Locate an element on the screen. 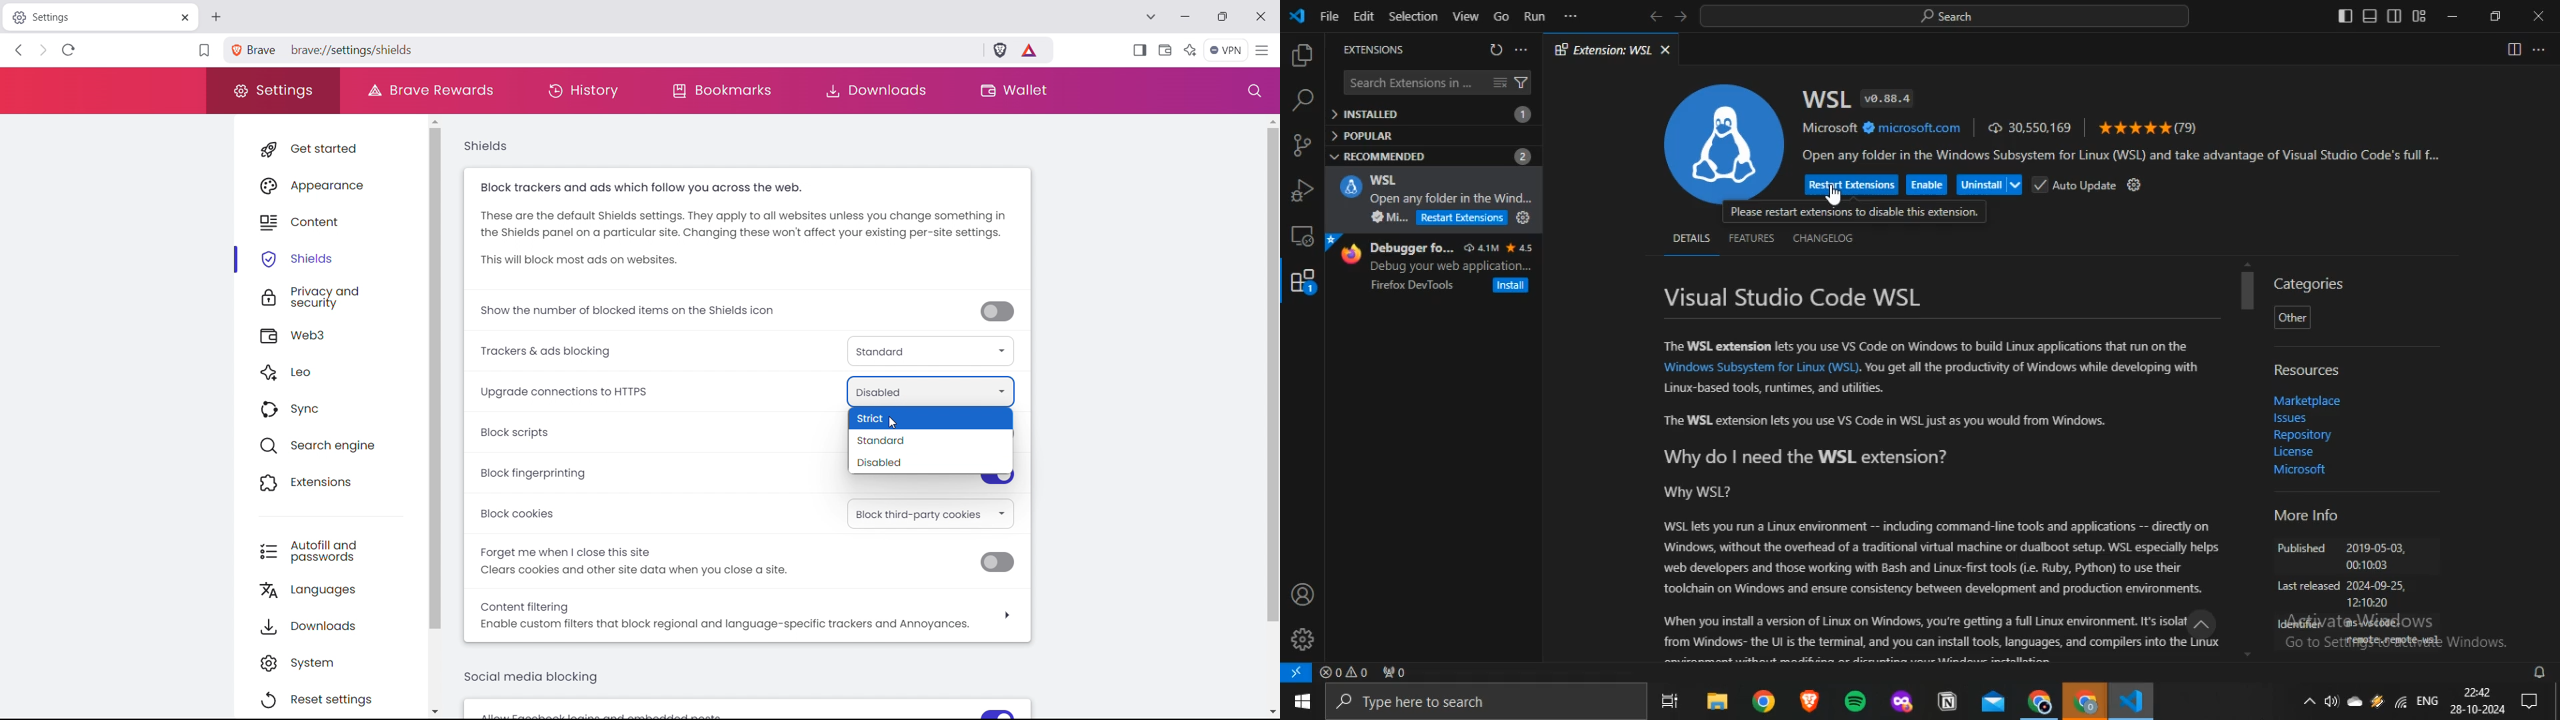 The height and width of the screenshot is (728, 2576). winamp agent is located at coordinates (2377, 701).